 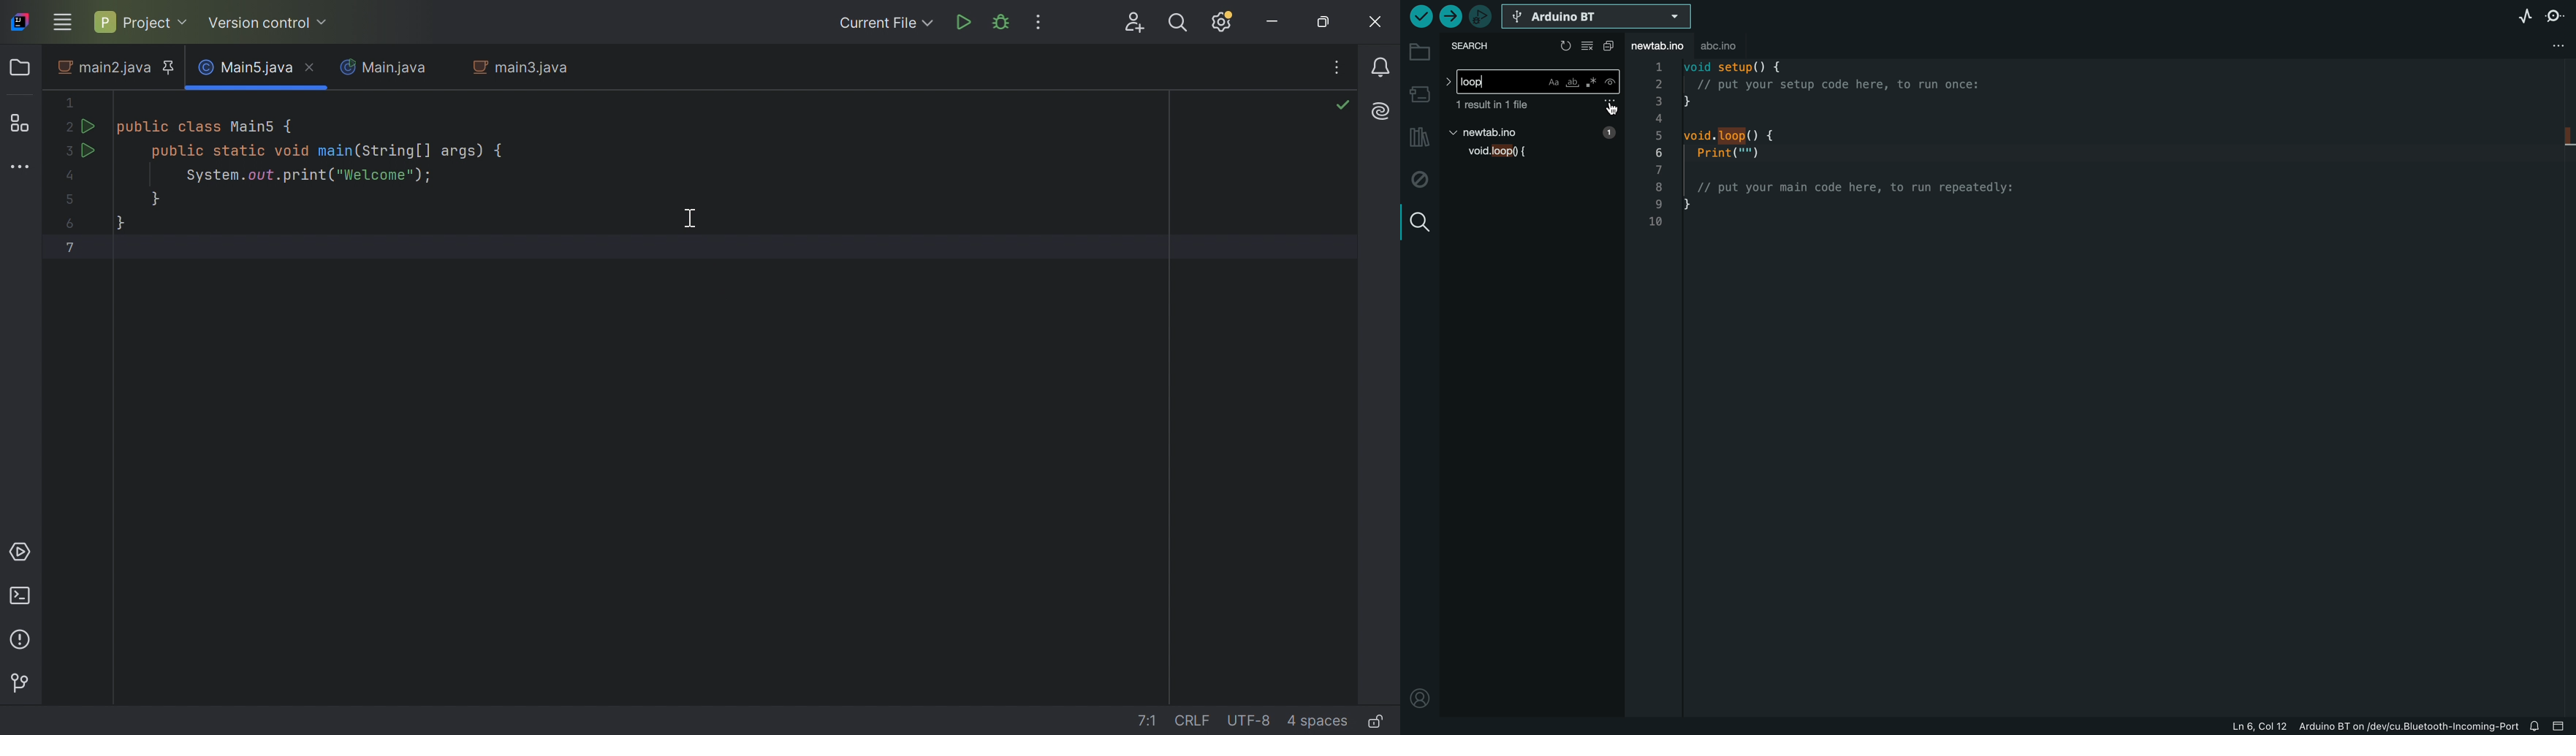 What do you see at coordinates (1534, 132) in the screenshot?
I see `new tab` at bounding box center [1534, 132].